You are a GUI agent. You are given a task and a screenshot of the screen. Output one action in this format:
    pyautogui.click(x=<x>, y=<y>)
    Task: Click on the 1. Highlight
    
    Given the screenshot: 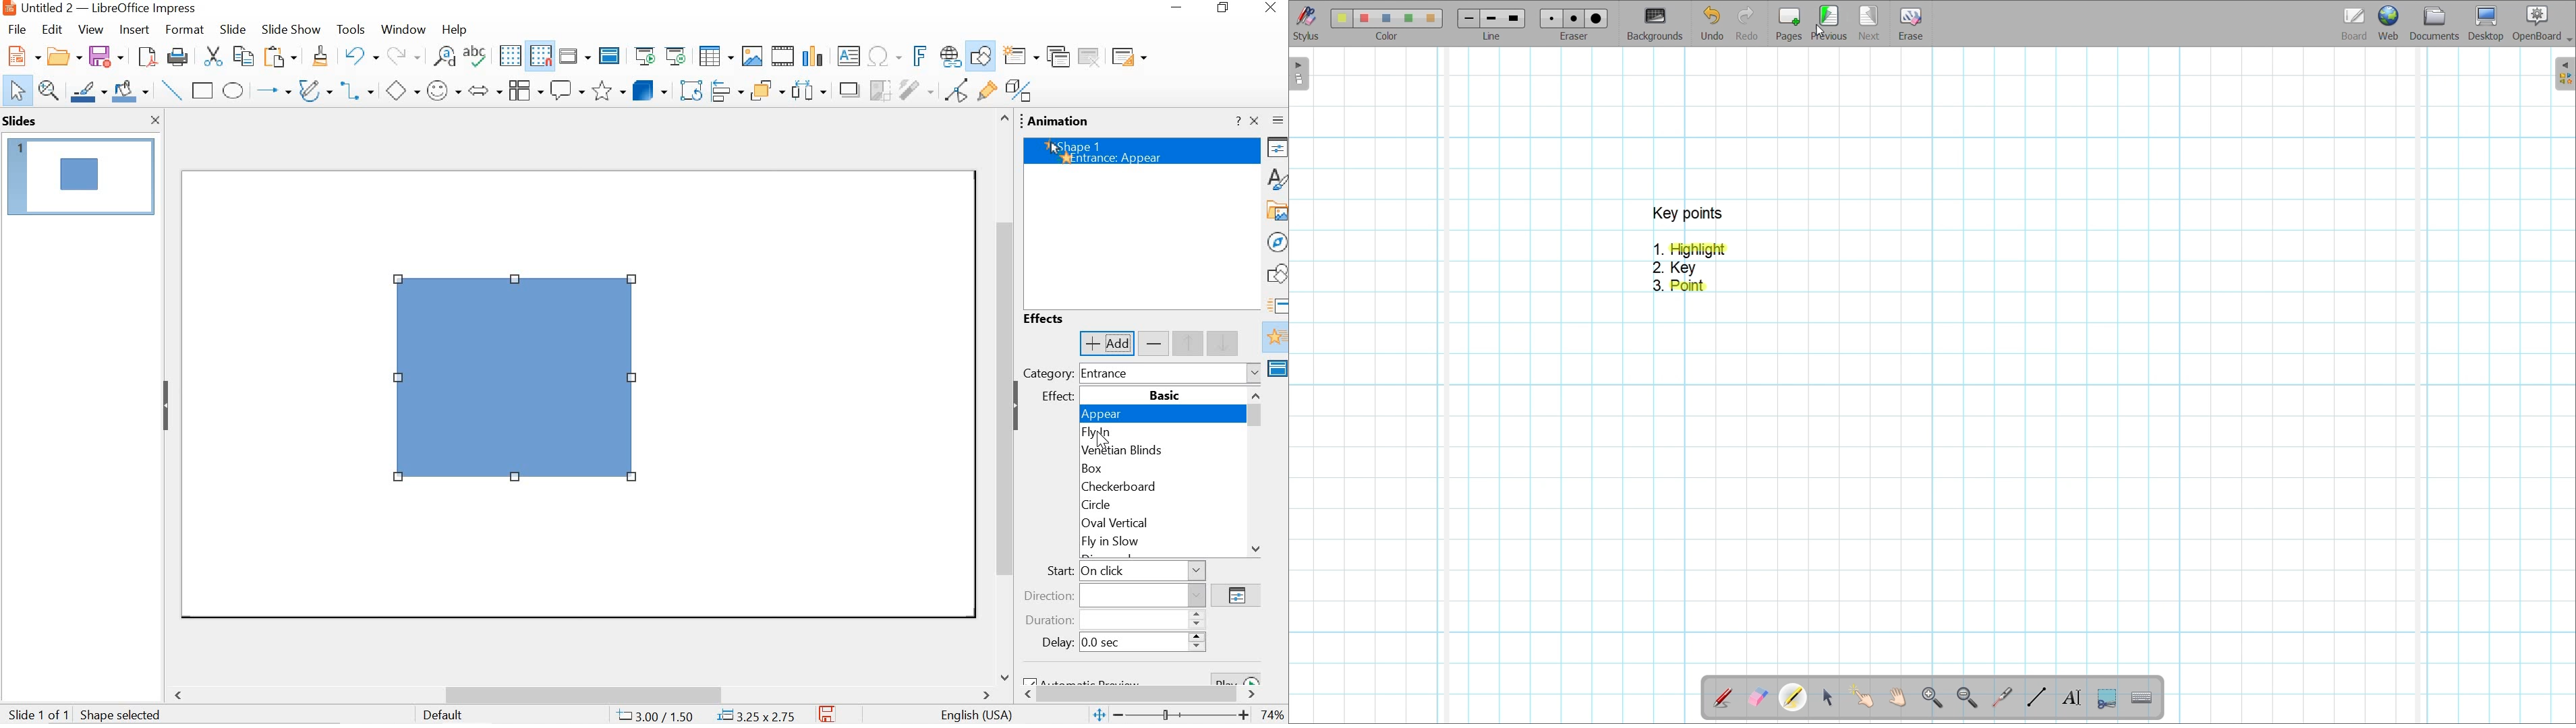 What is the action you would take?
    pyautogui.click(x=1692, y=250)
    